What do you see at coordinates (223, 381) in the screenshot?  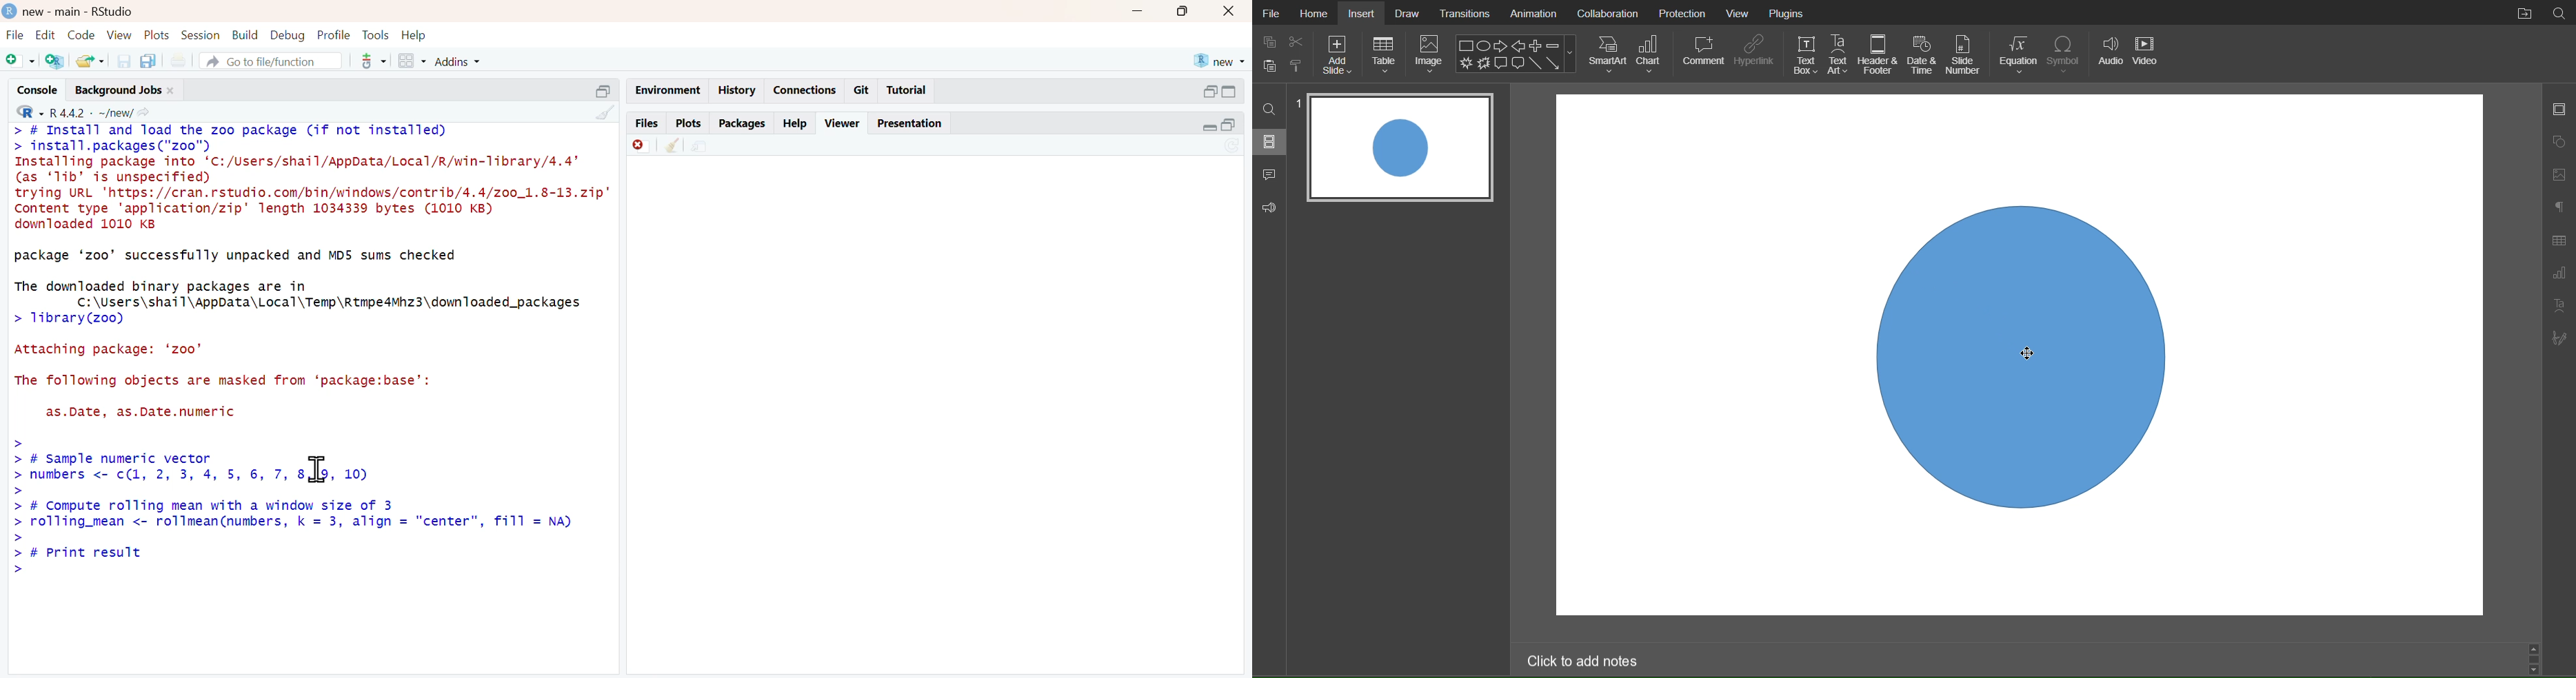 I see `The following objects are masked from ‘package:base’:` at bounding box center [223, 381].